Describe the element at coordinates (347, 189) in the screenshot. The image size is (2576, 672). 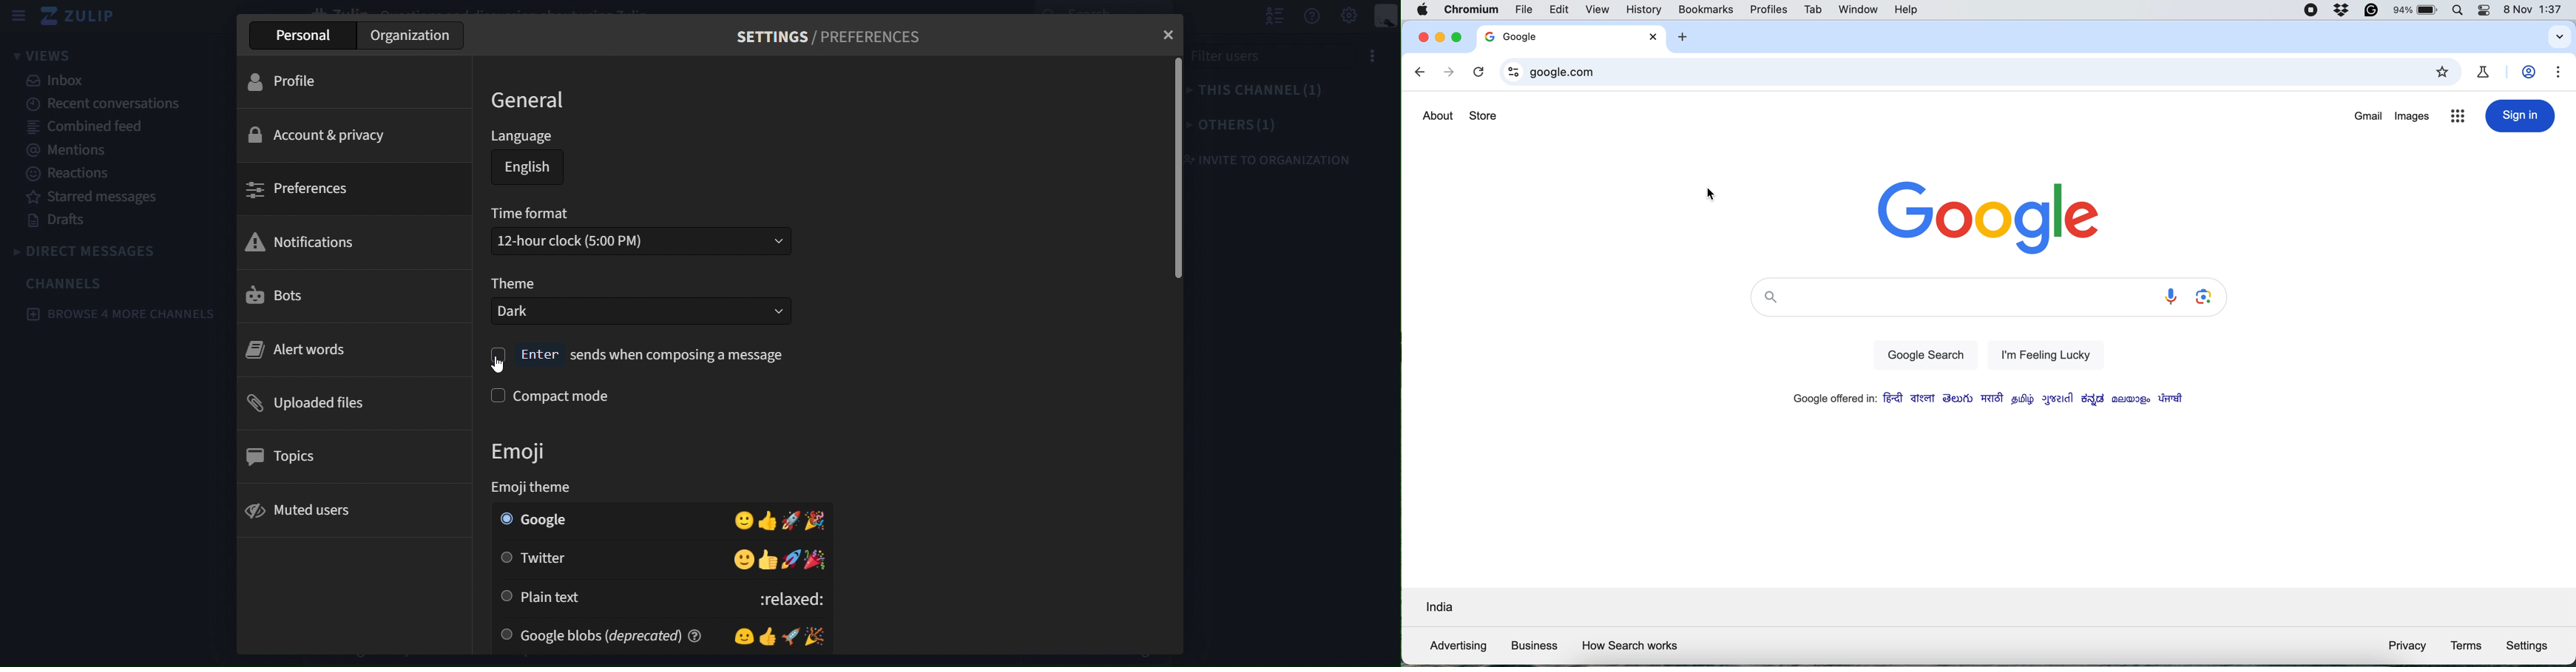
I see `preferences` at that location.